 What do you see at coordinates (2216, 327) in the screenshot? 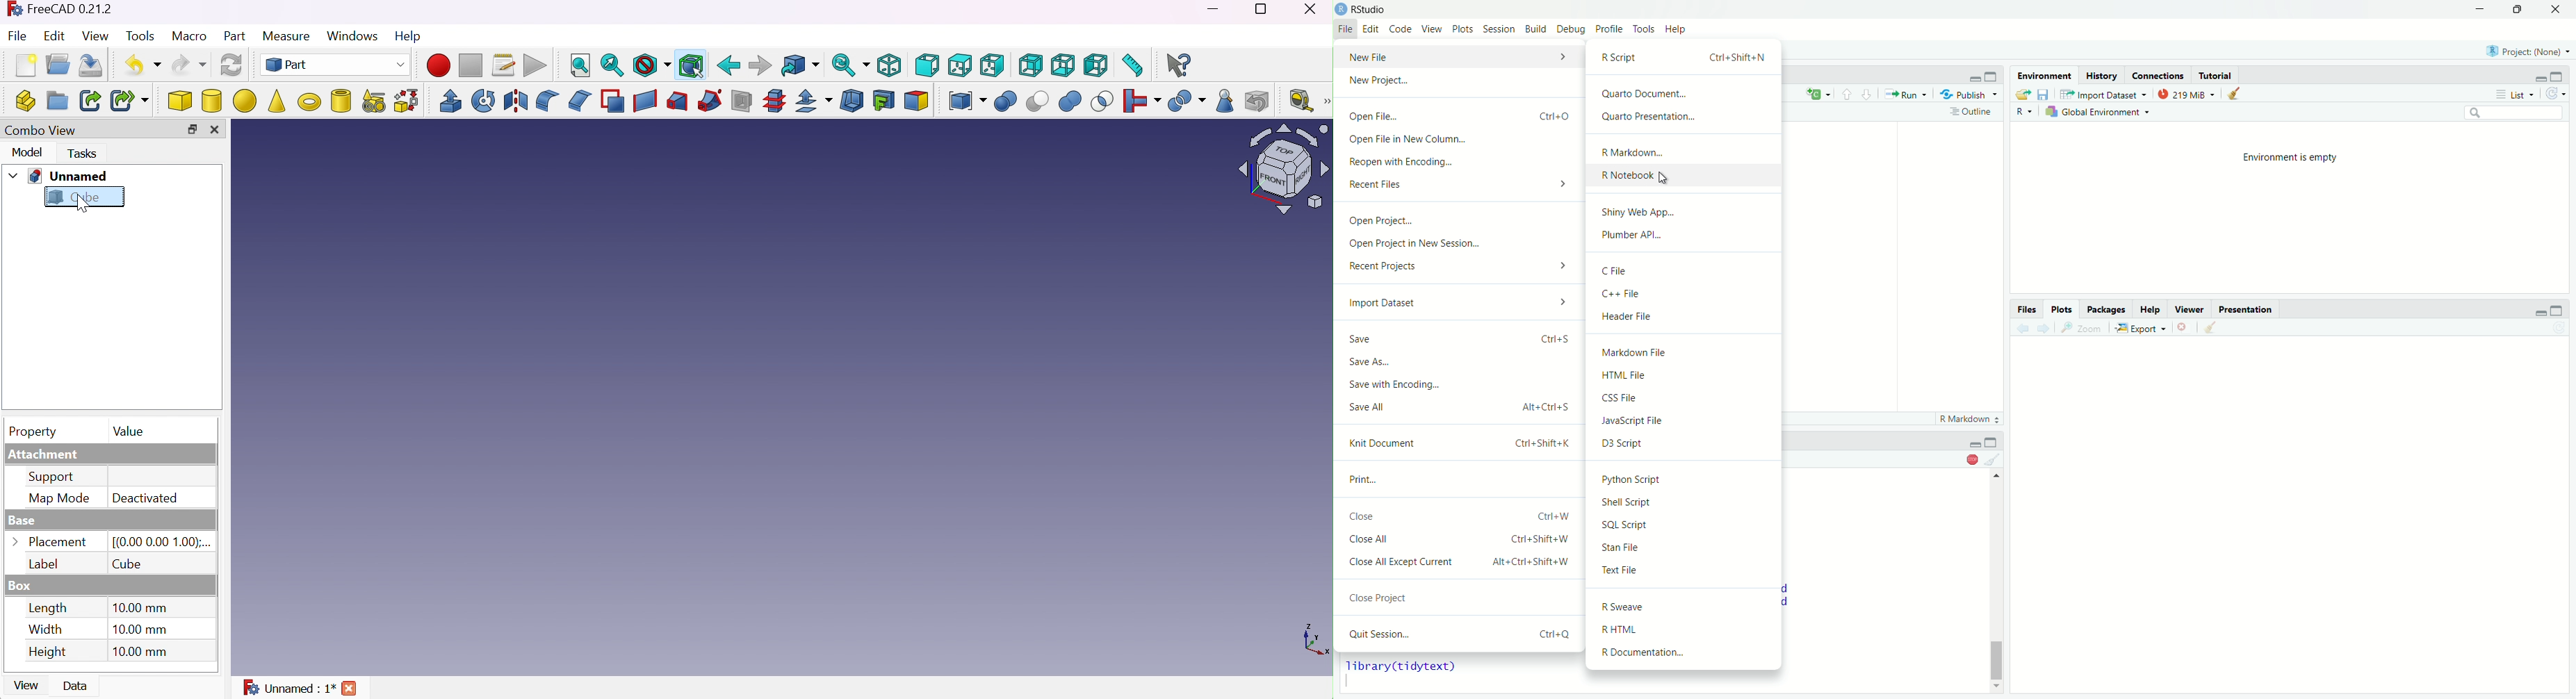
I see `Clear all plots` at bounding box center [2216, 327].